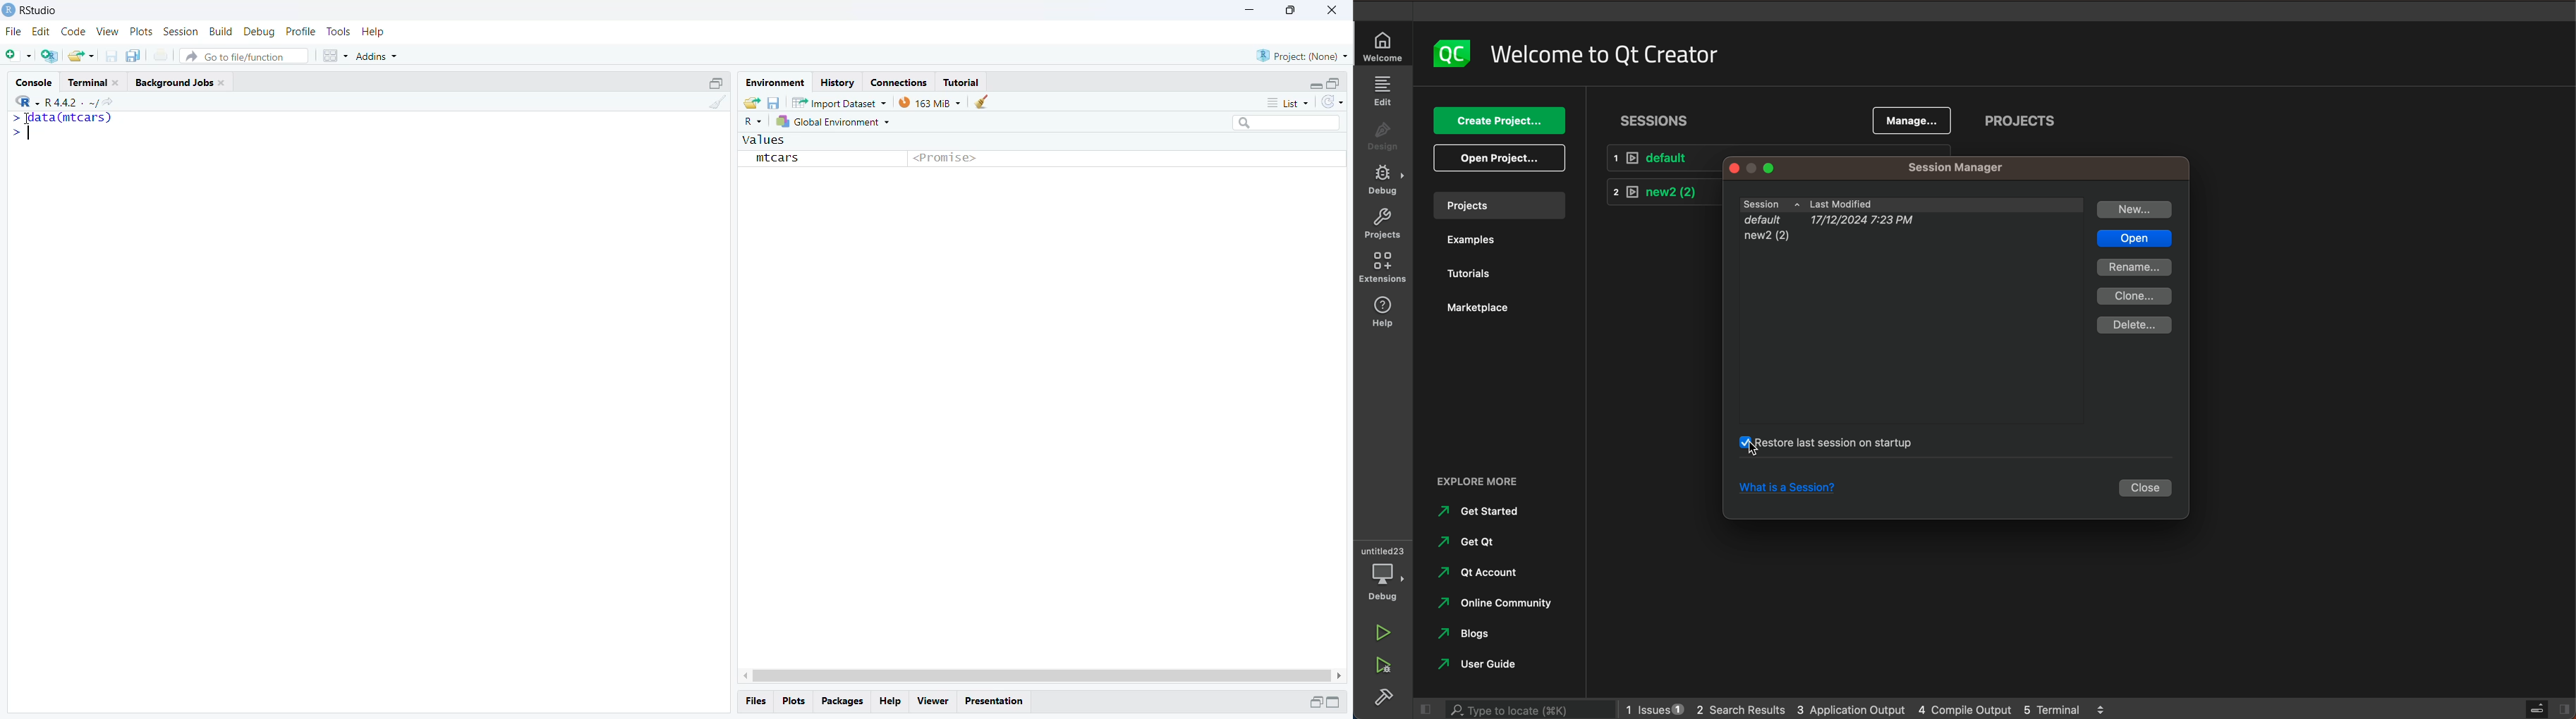 The image size is (2576, 728). What do you see at coordinates (41, 31) in the screenshot?
I see `edit` at bounding box center [41, 31].